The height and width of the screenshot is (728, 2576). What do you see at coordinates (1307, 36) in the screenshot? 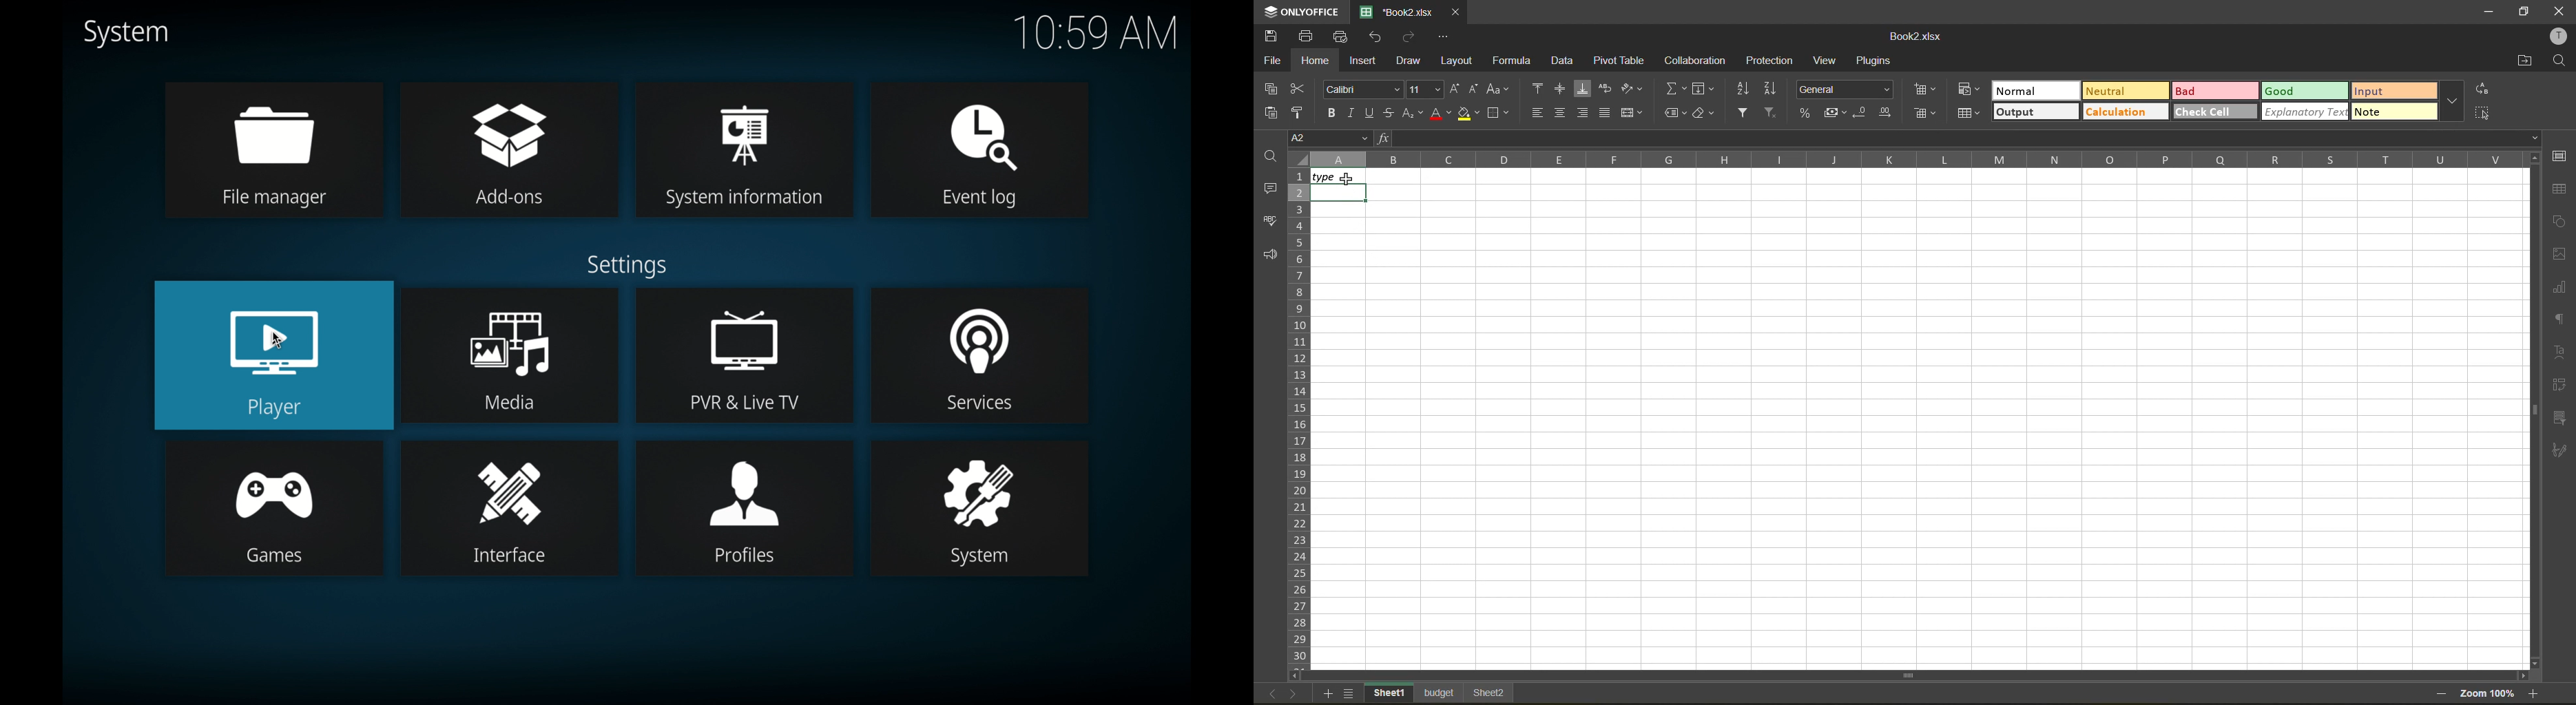
I see `print` at bounding box center [1307, 36].